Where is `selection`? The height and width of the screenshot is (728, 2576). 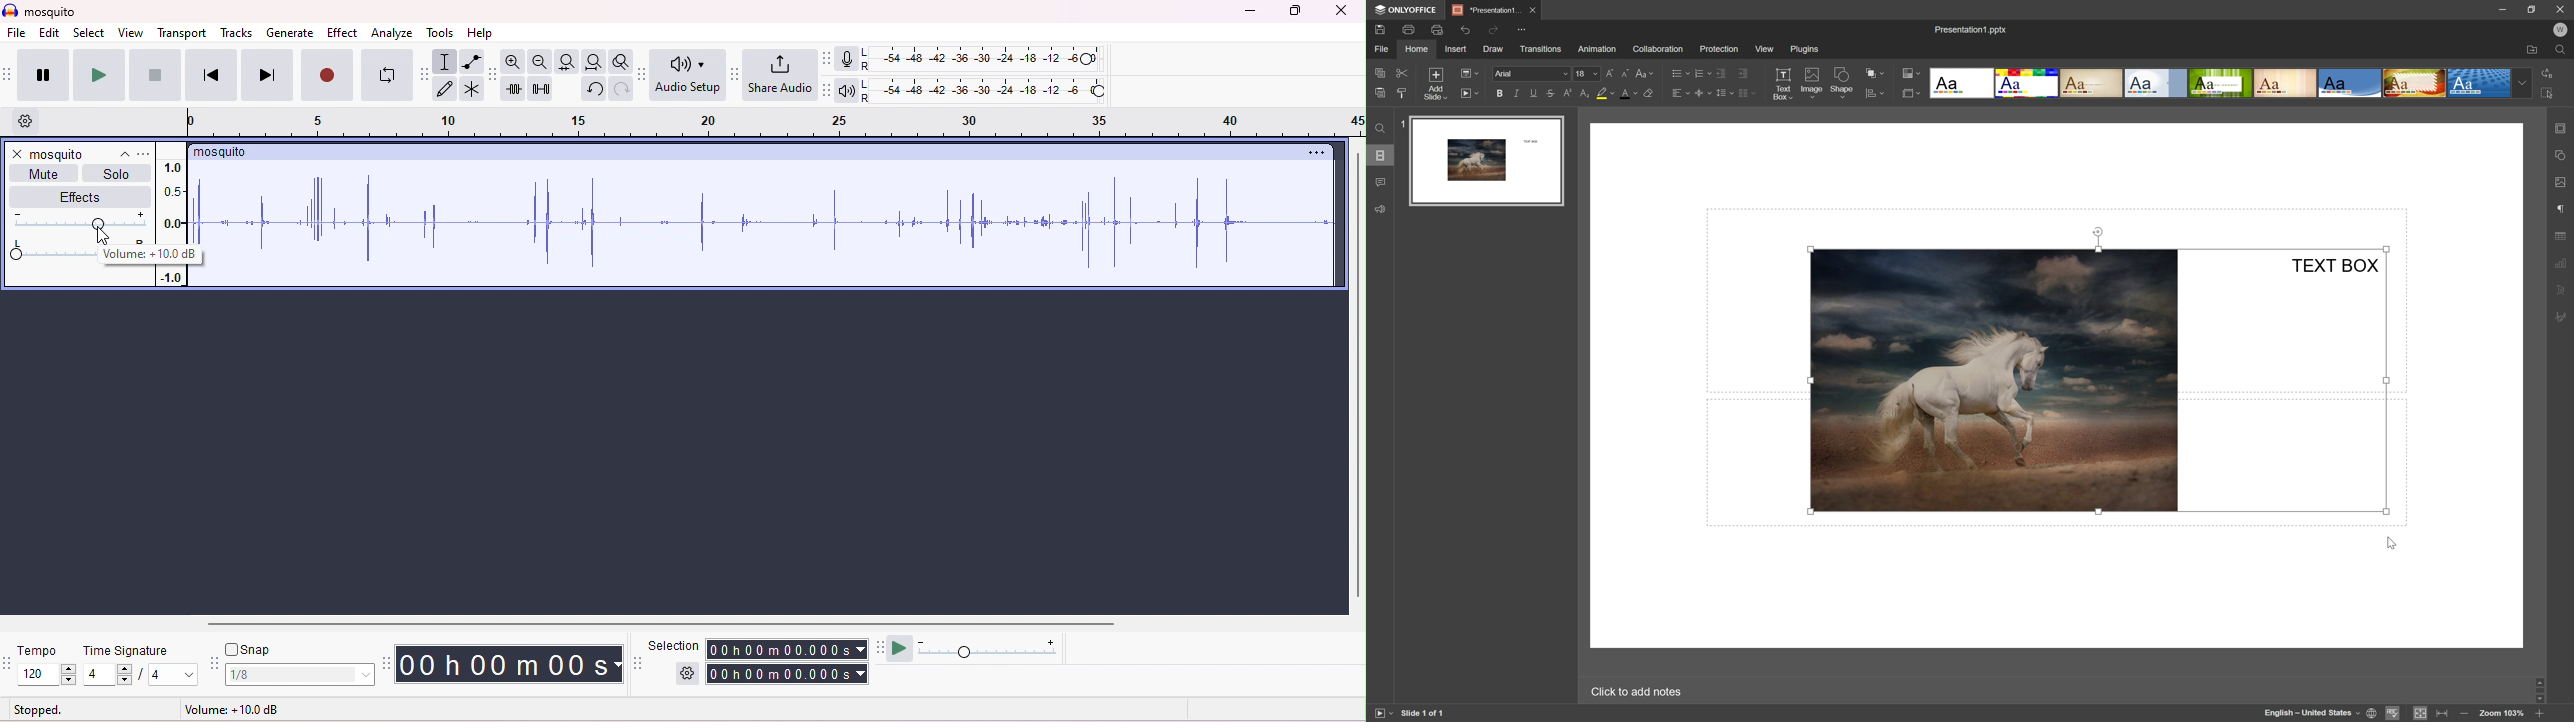 selection is located at coordinates (675, 646).